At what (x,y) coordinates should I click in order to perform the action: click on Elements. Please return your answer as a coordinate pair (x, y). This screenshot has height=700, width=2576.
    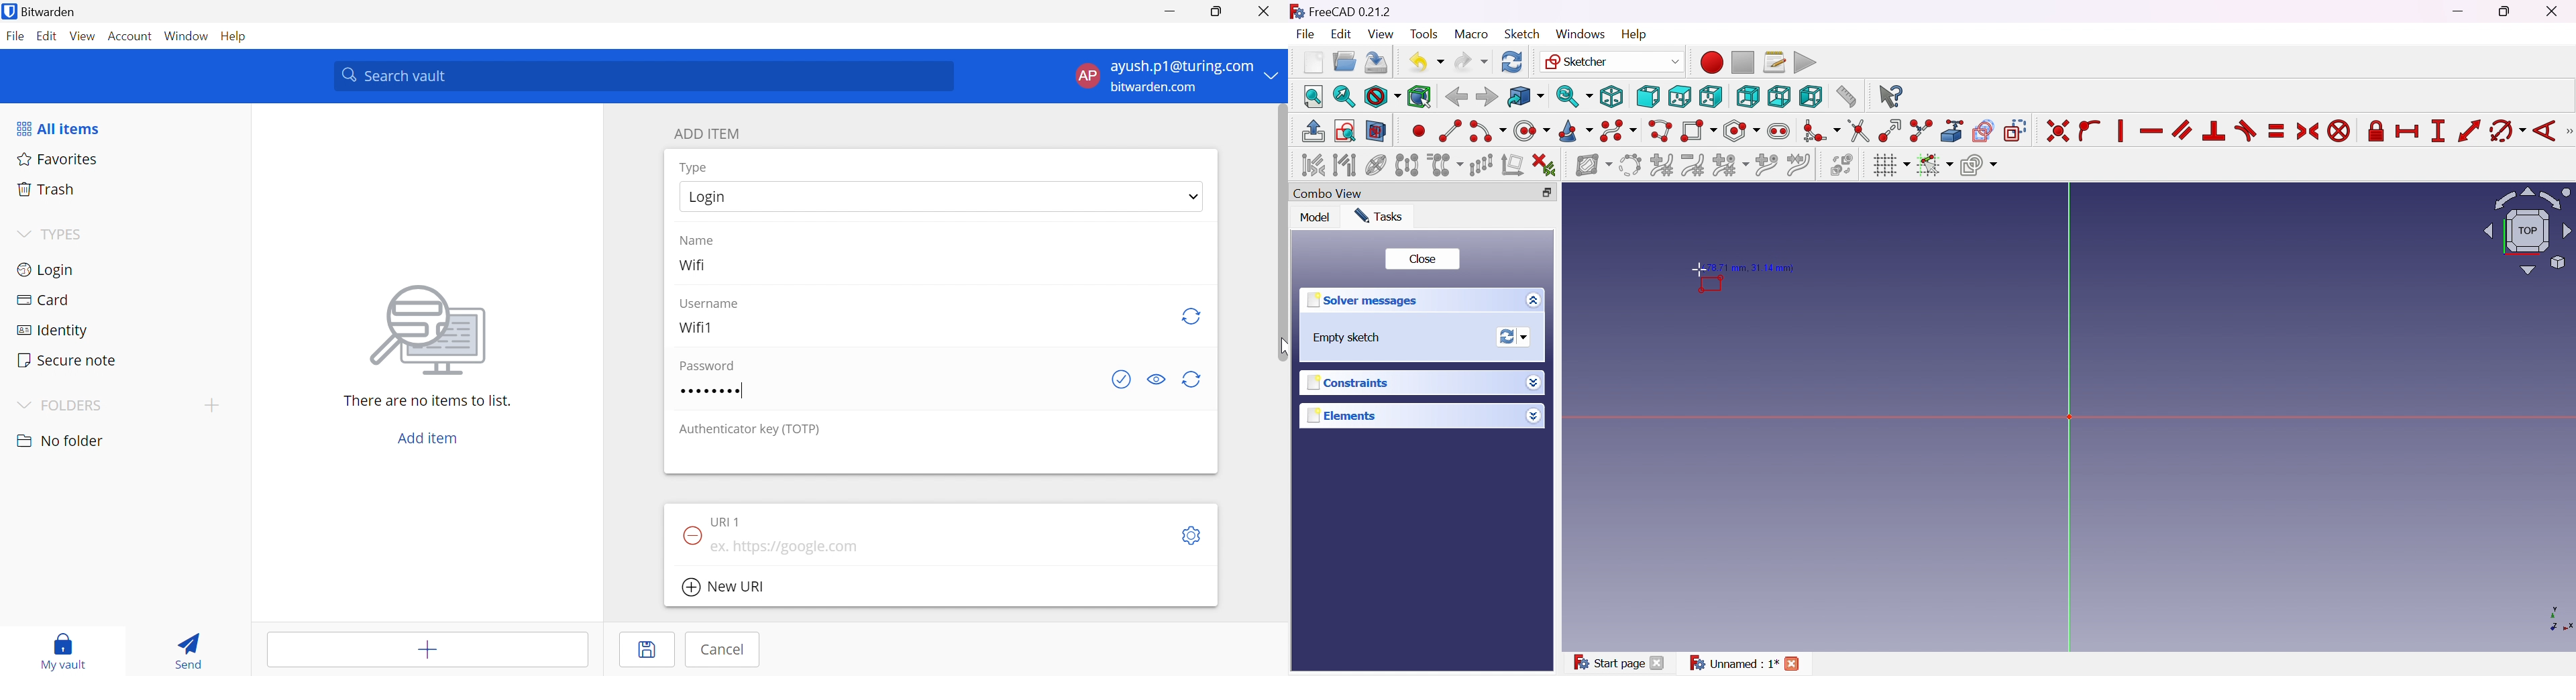
    Looking at the image, I should click on (1342, 415).